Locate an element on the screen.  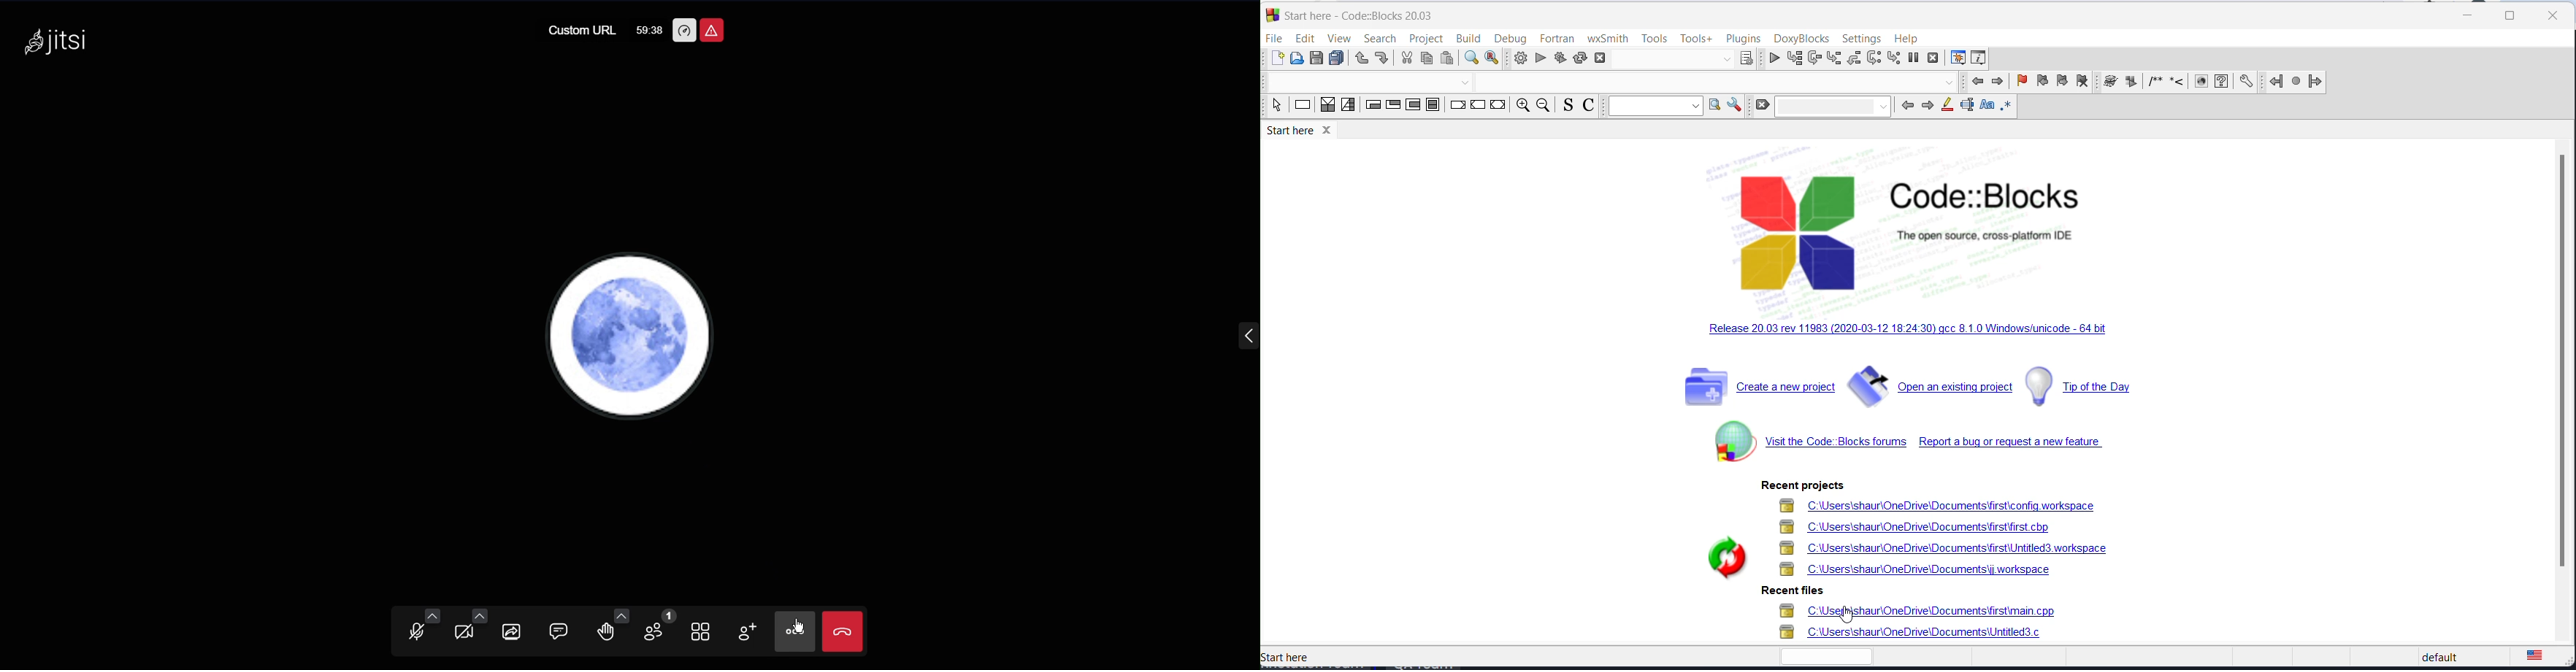
RUN TO CURSOR is located at coordinates (1793, 59).